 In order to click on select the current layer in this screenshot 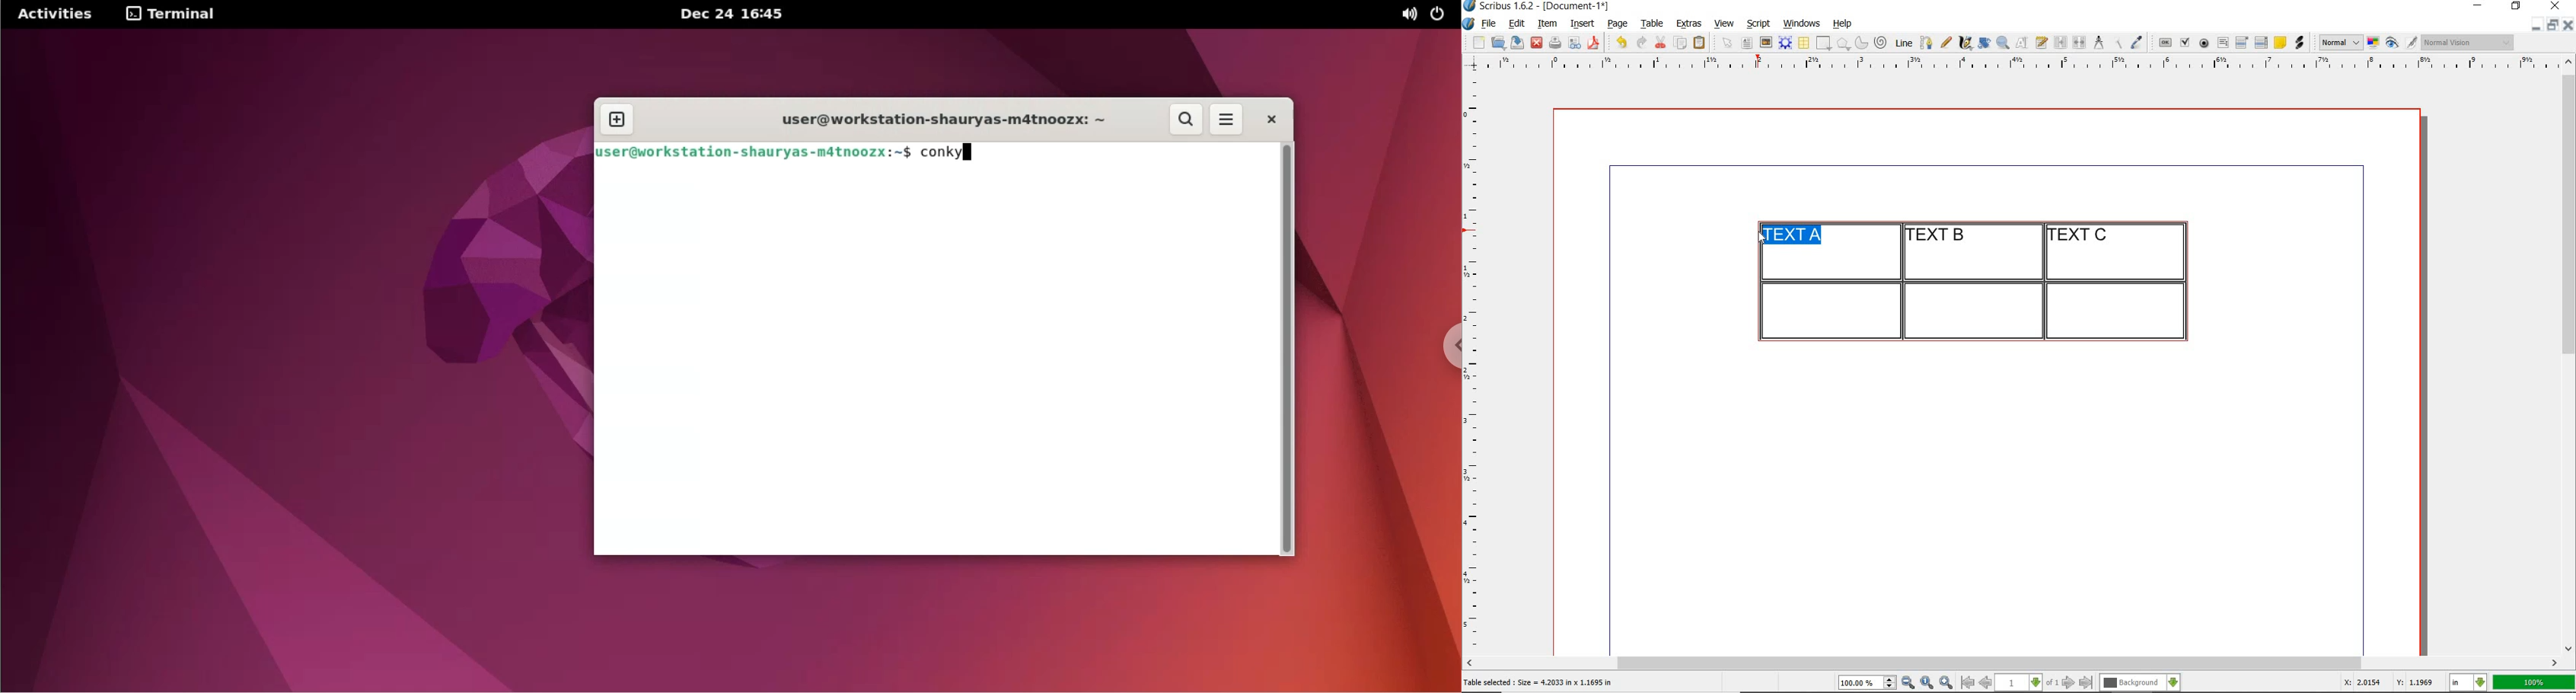, I will do `click(2140, 683)`.